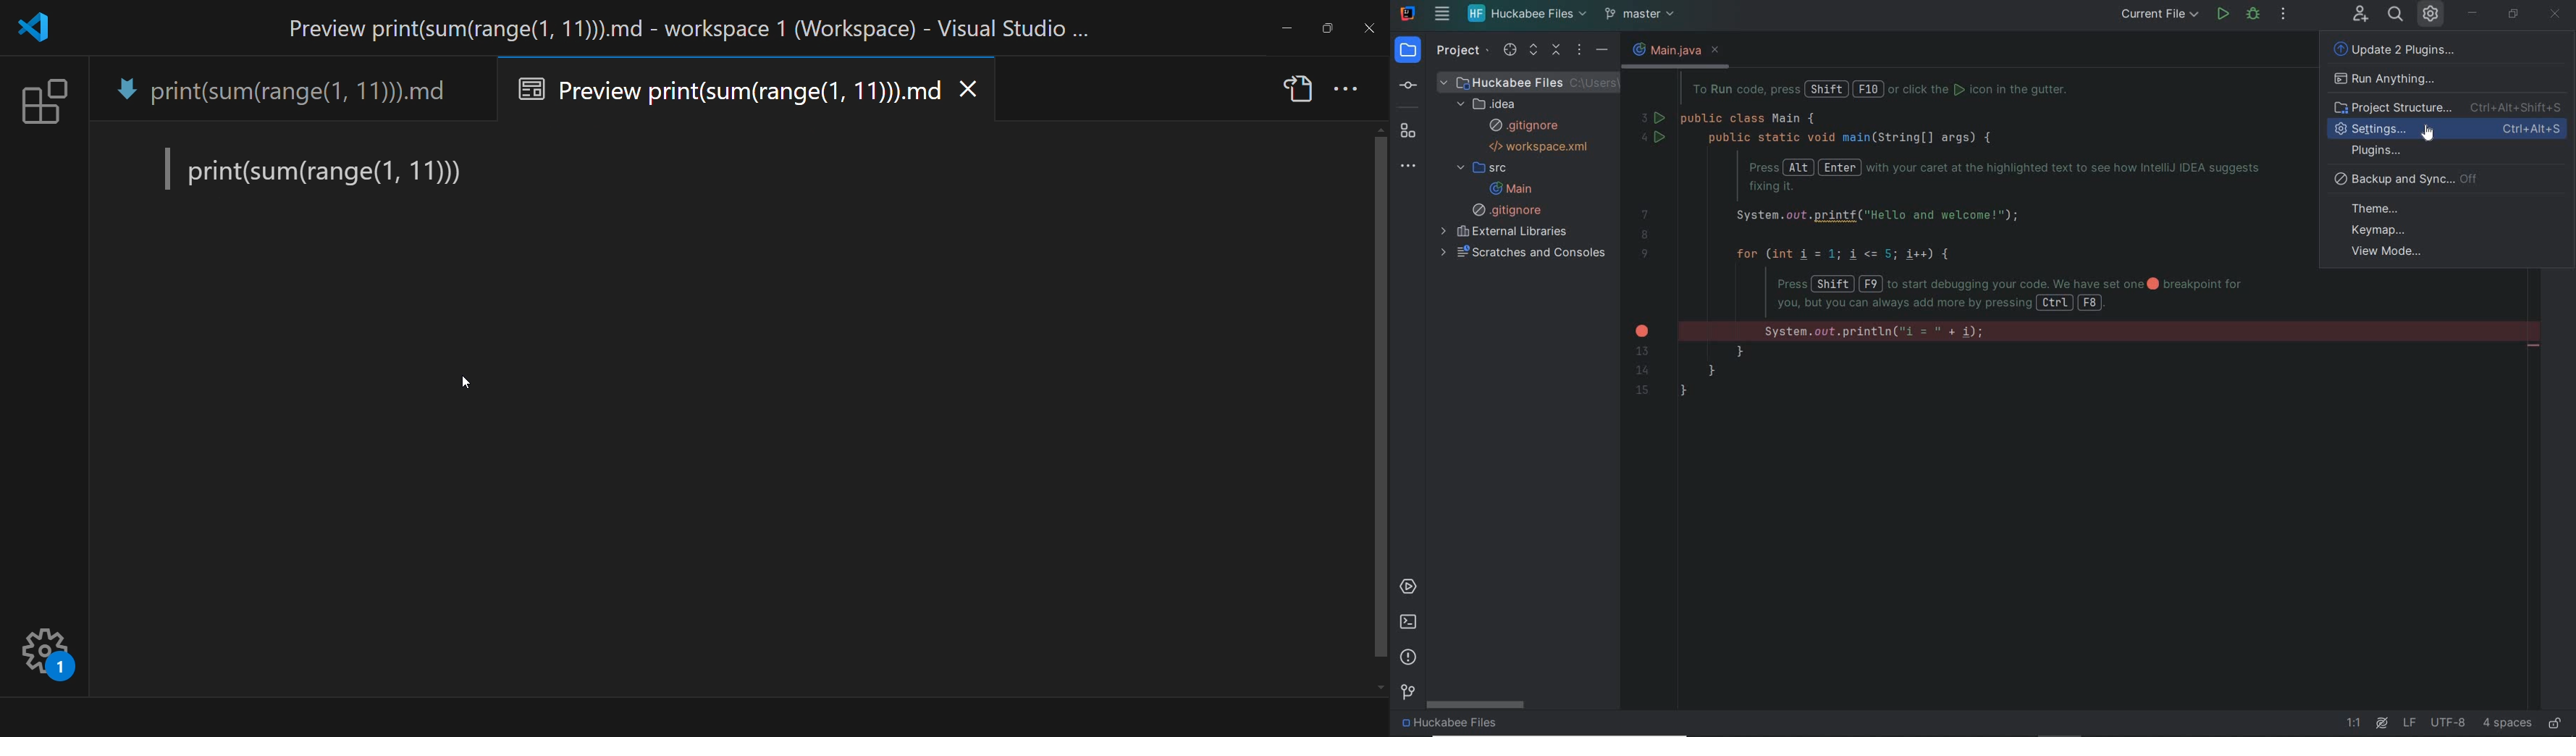 The height and width of the screenshot is (756, 2576). I want to click on .gitignore, so click(1509, 210).